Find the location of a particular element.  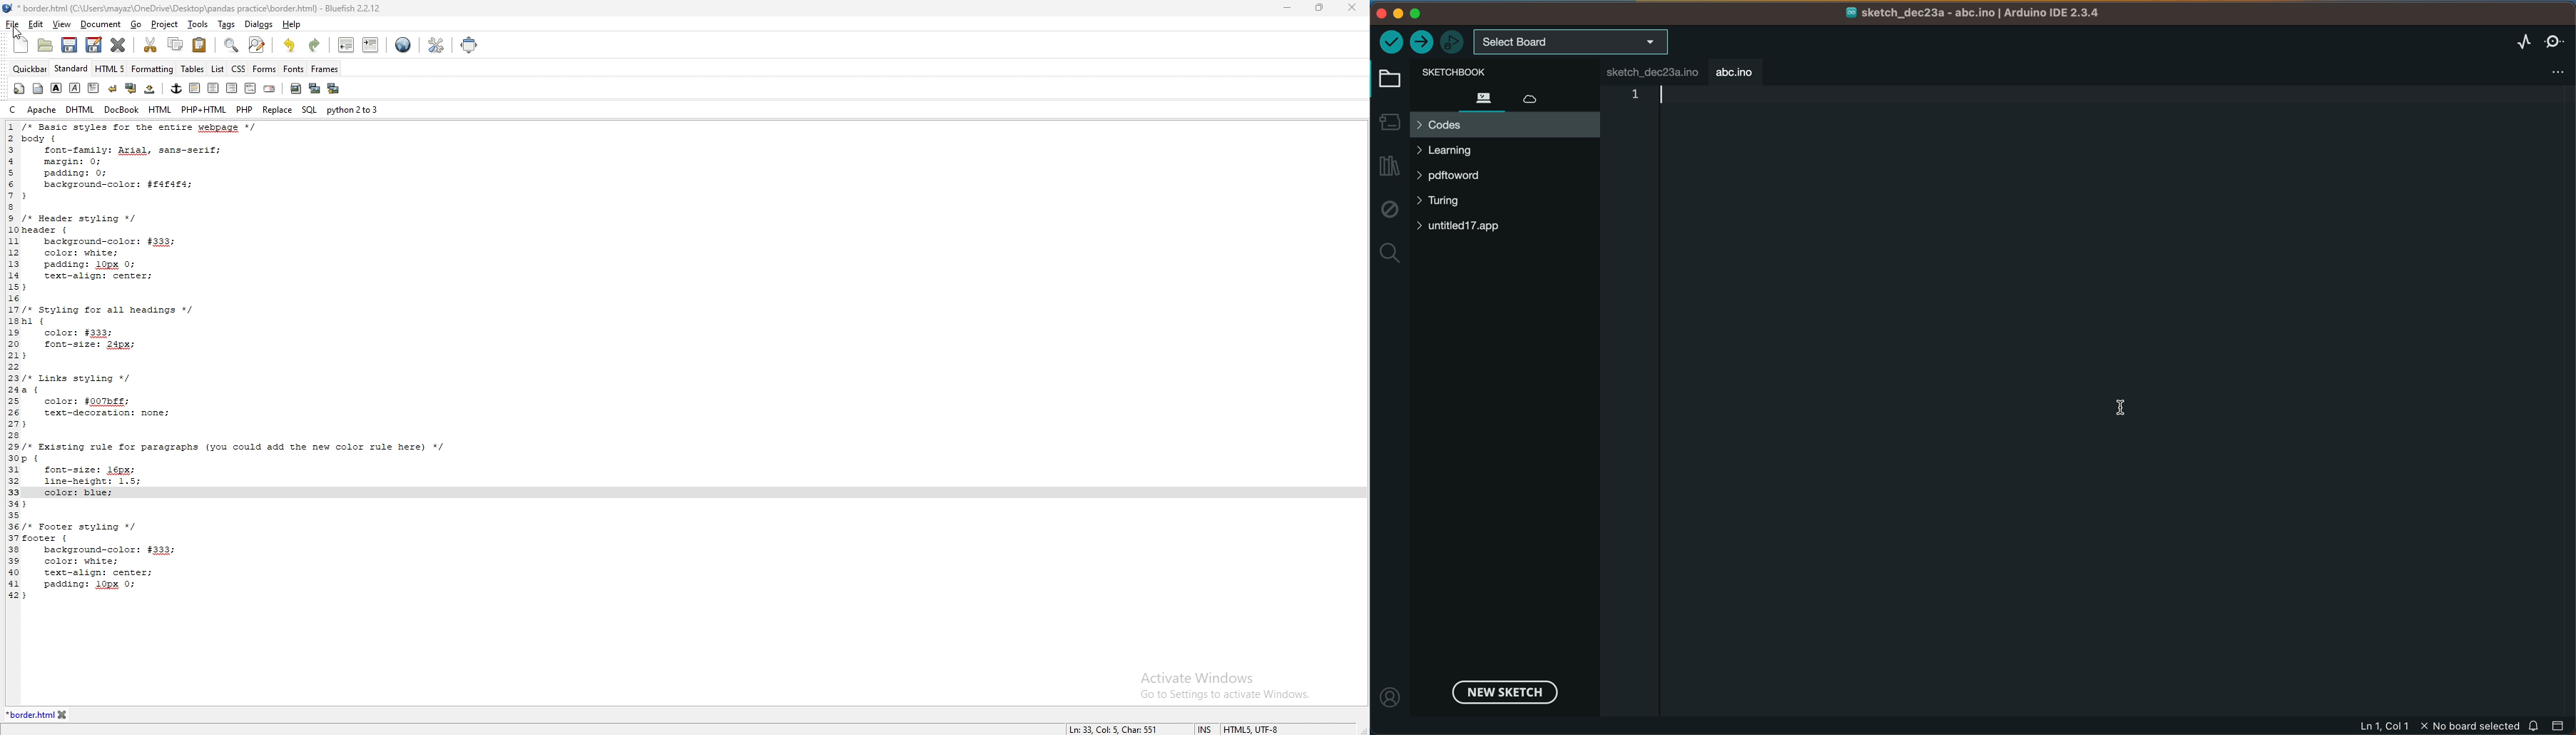

italic is located at coordinates (74, 88).